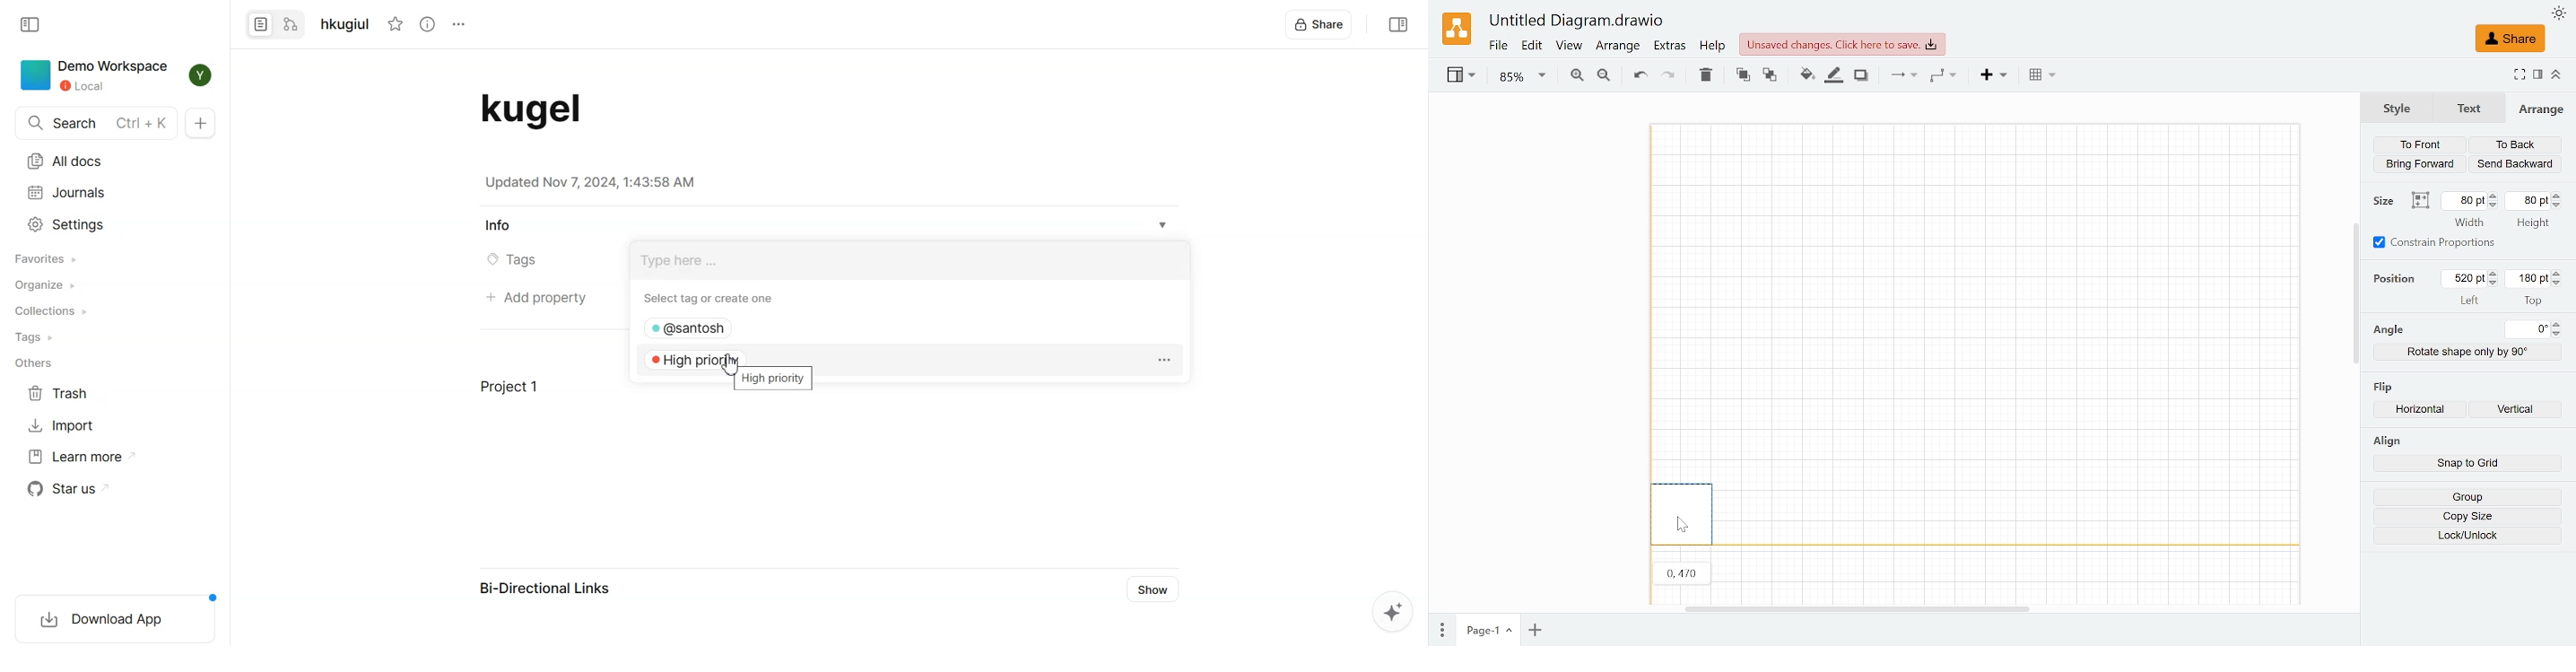 The image size is (2576, 672). Describe the element at coordinates (2556, 74) in the screenshot. I see `Collapse /expamd` at that location.